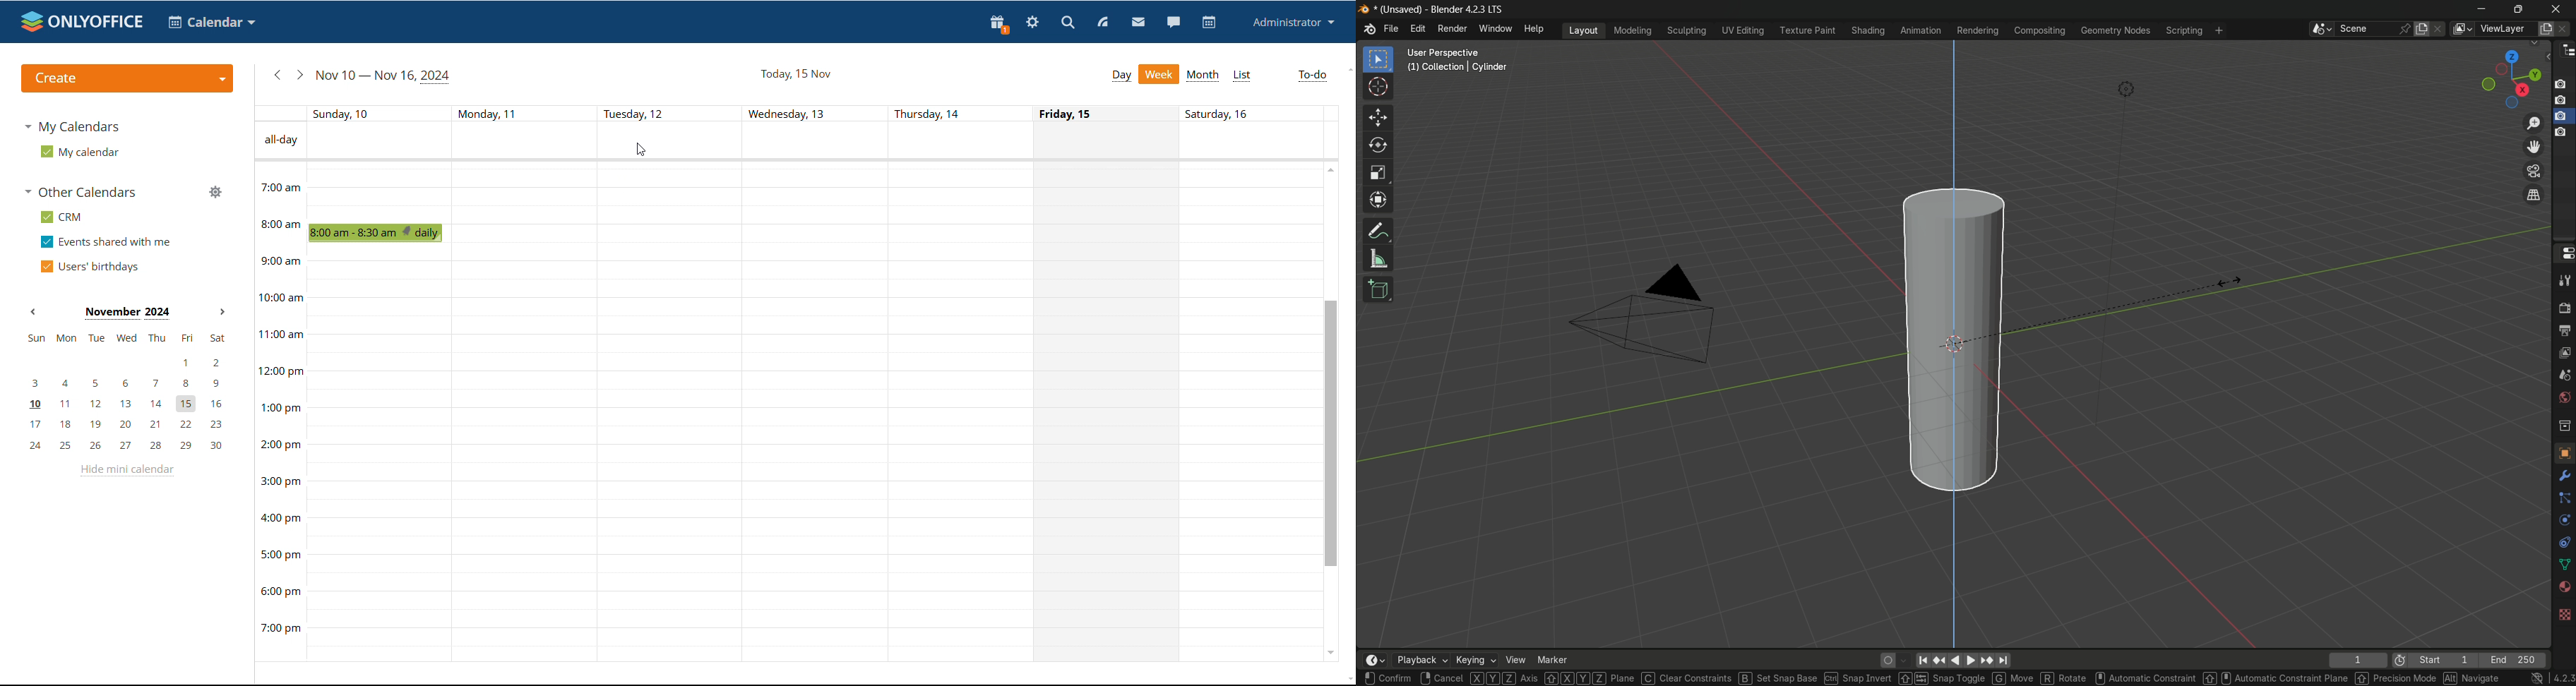 The width and height of the screenshot is (2576, 700). Describe the element at coordinates (129, 384) in the screenshot. I see `3, 4, 5, 6, 7, 8, 9` at that location.